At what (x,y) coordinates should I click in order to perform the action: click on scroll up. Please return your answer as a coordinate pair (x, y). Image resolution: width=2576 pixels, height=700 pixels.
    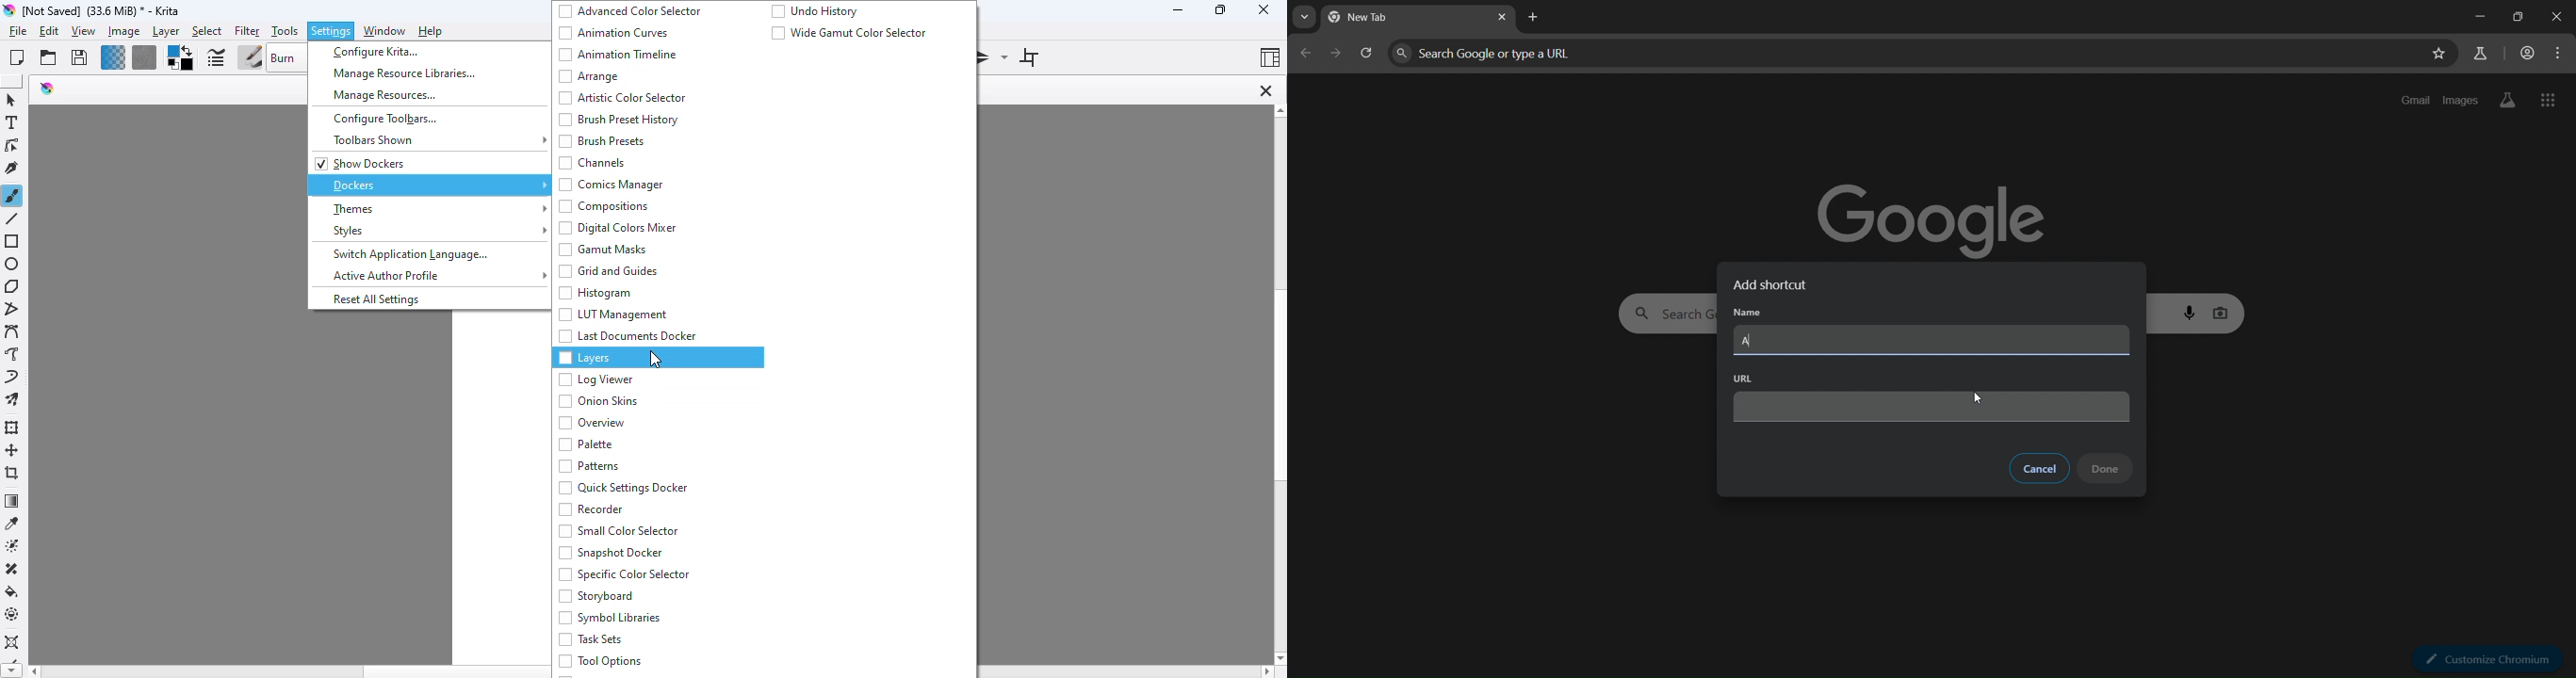
    Looking at the image, I should click on (1279, 111).